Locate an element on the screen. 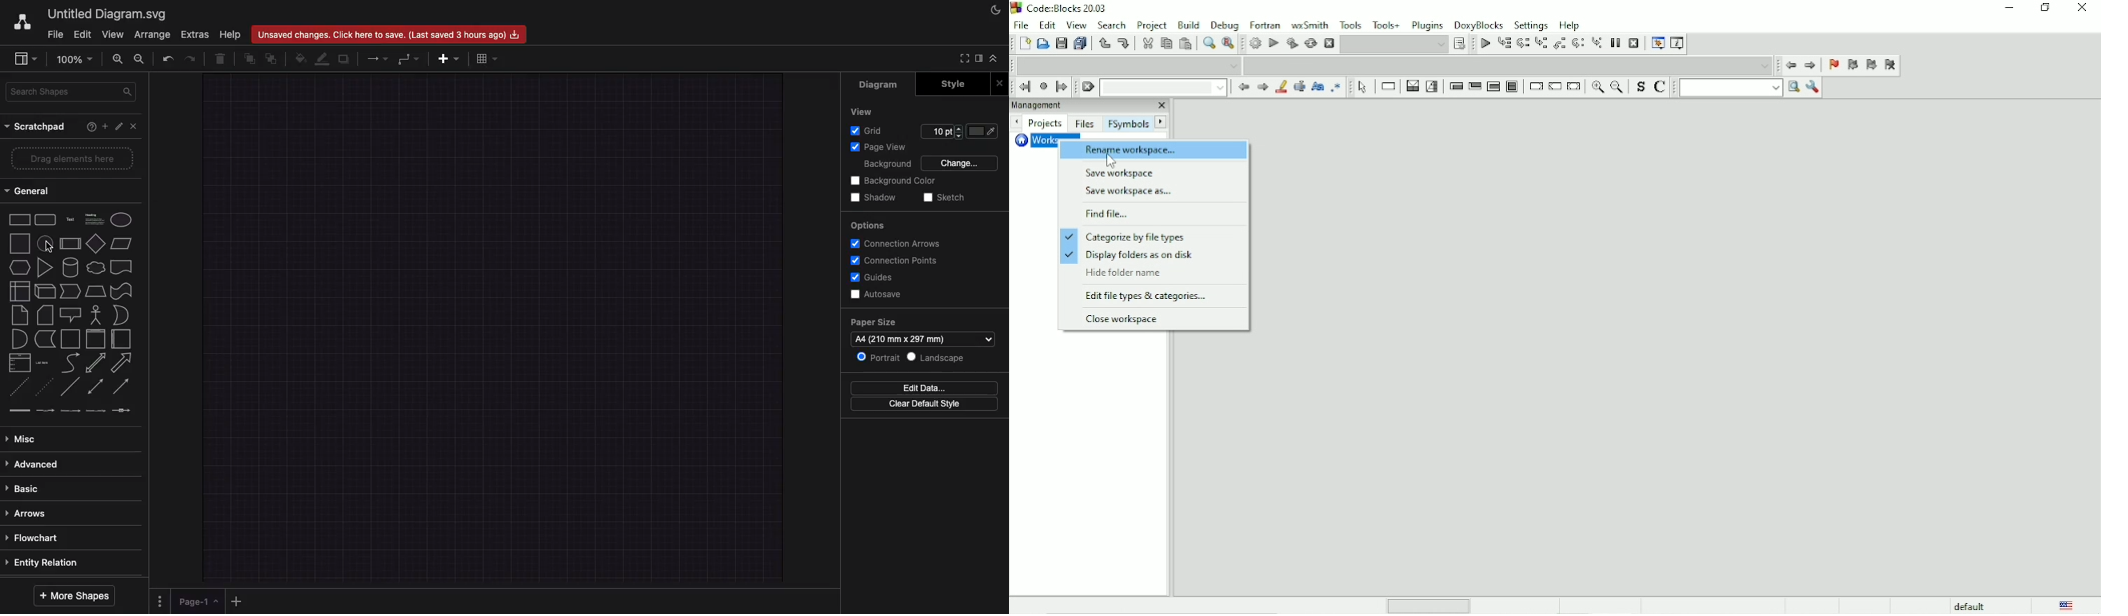  Undo is located at coordinates (168, 57).